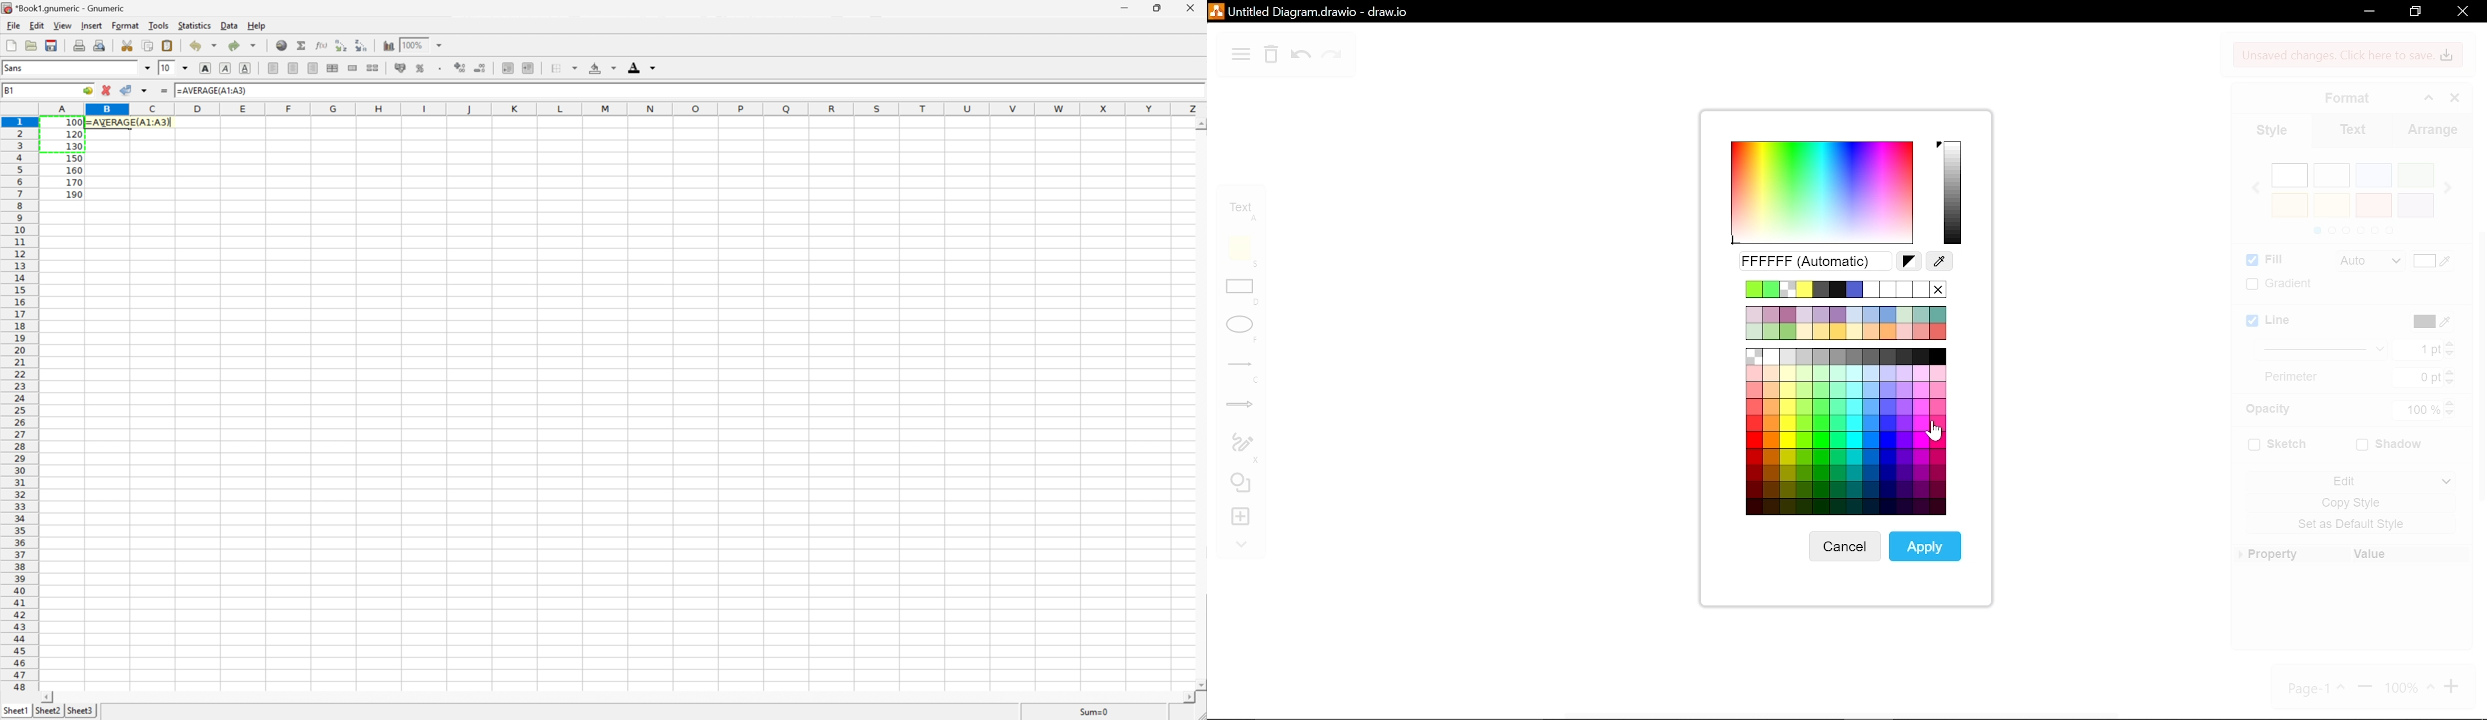 This screenshot has width=2492, height=728. Describe the element at coordinates (321, 46) in the screenshot. I see `Edit function in current cell` at that location.